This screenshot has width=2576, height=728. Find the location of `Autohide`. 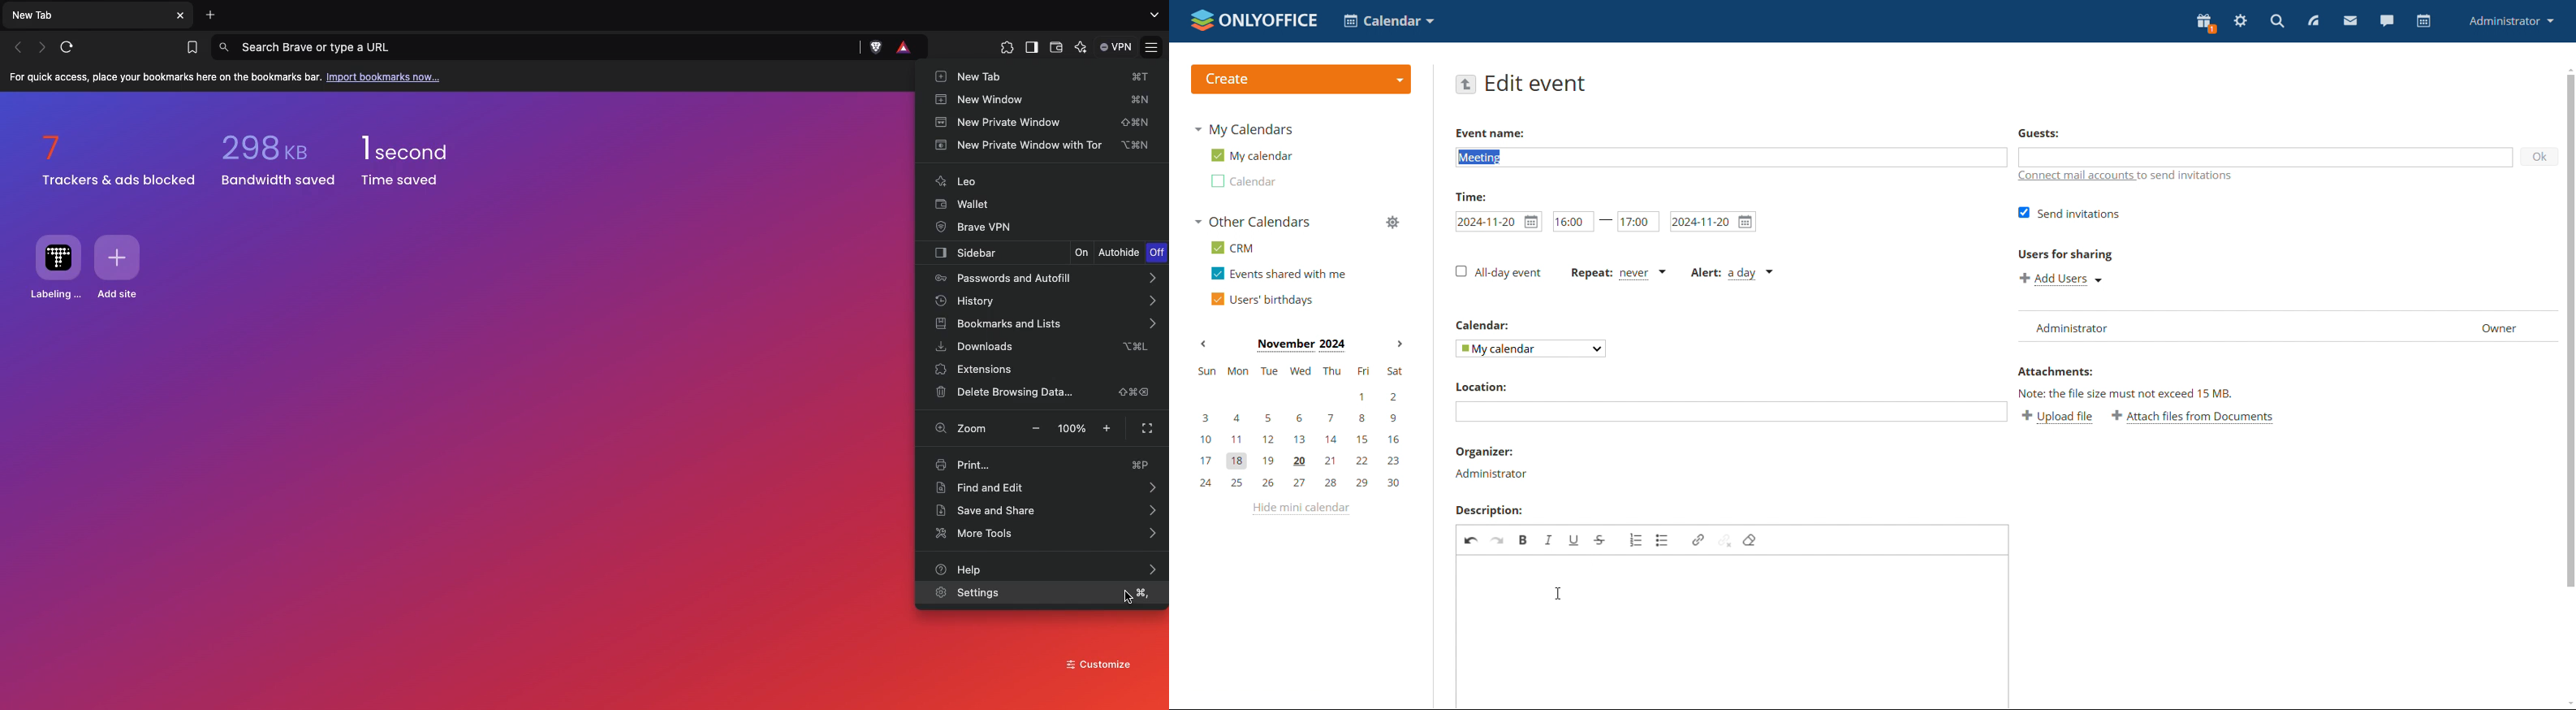

Autohide is located at coordinates (1121, 253).